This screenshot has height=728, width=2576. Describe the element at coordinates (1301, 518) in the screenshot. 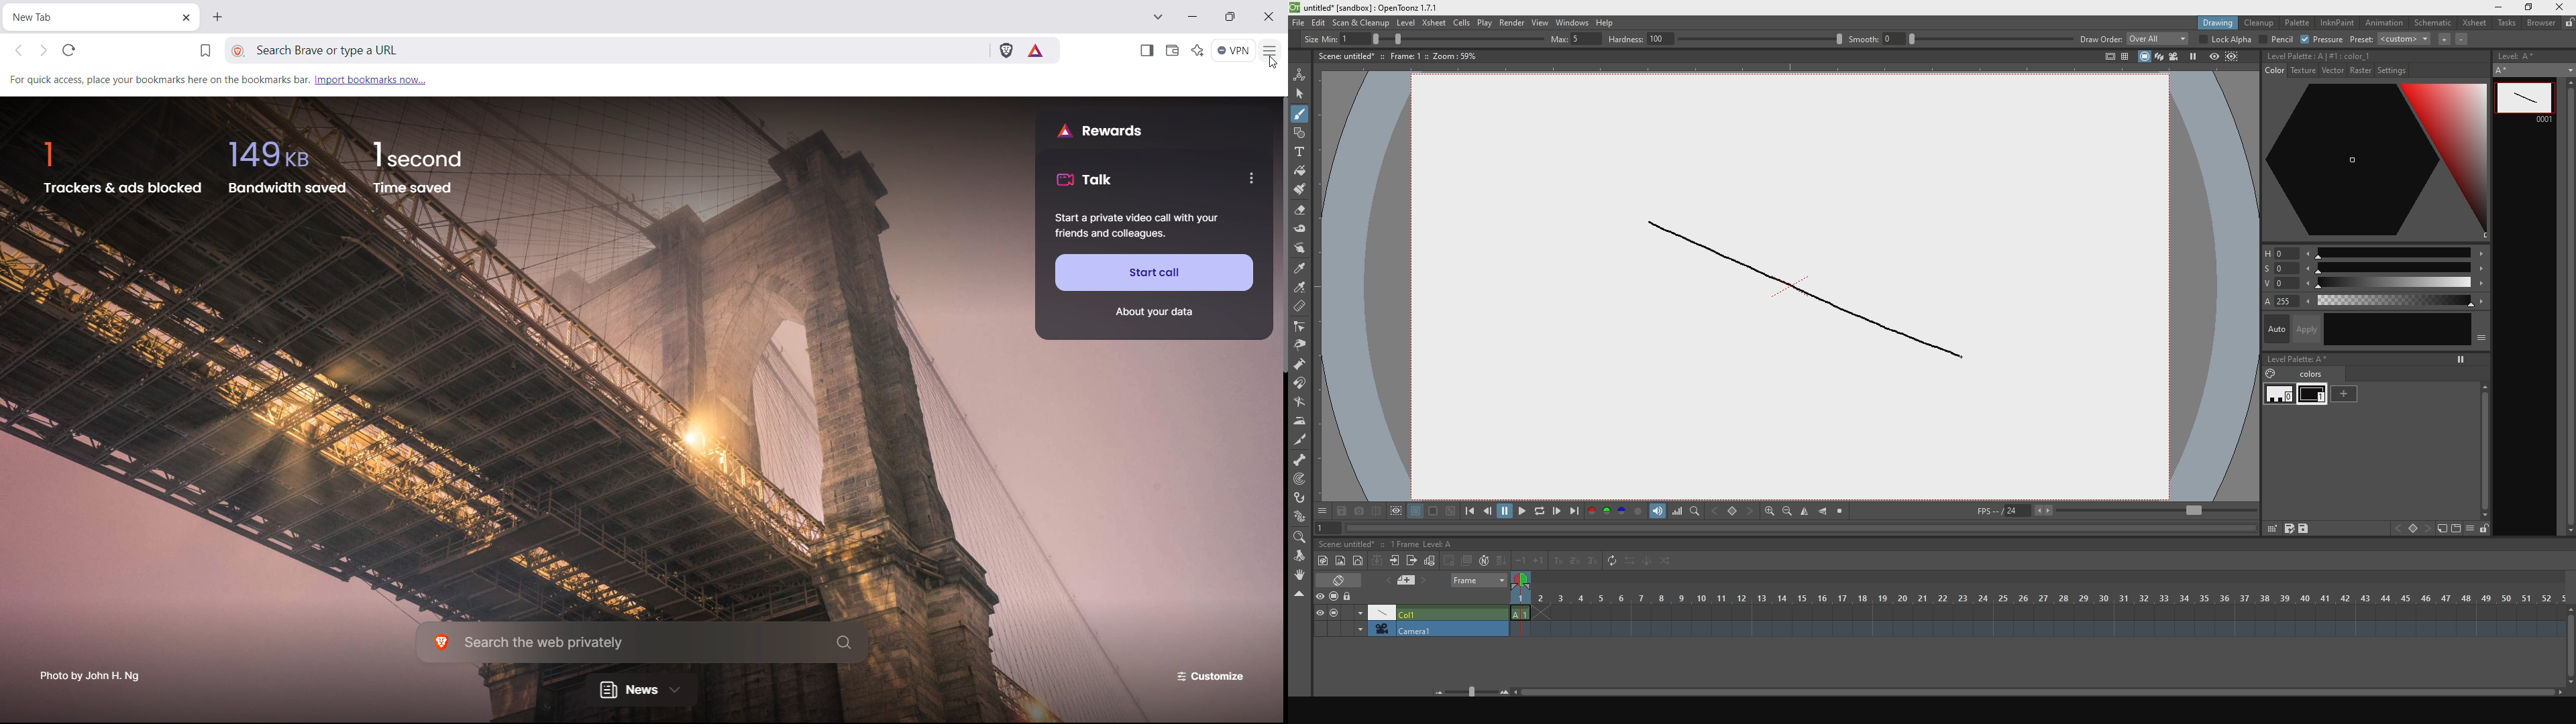

I see `plastic` at that location.